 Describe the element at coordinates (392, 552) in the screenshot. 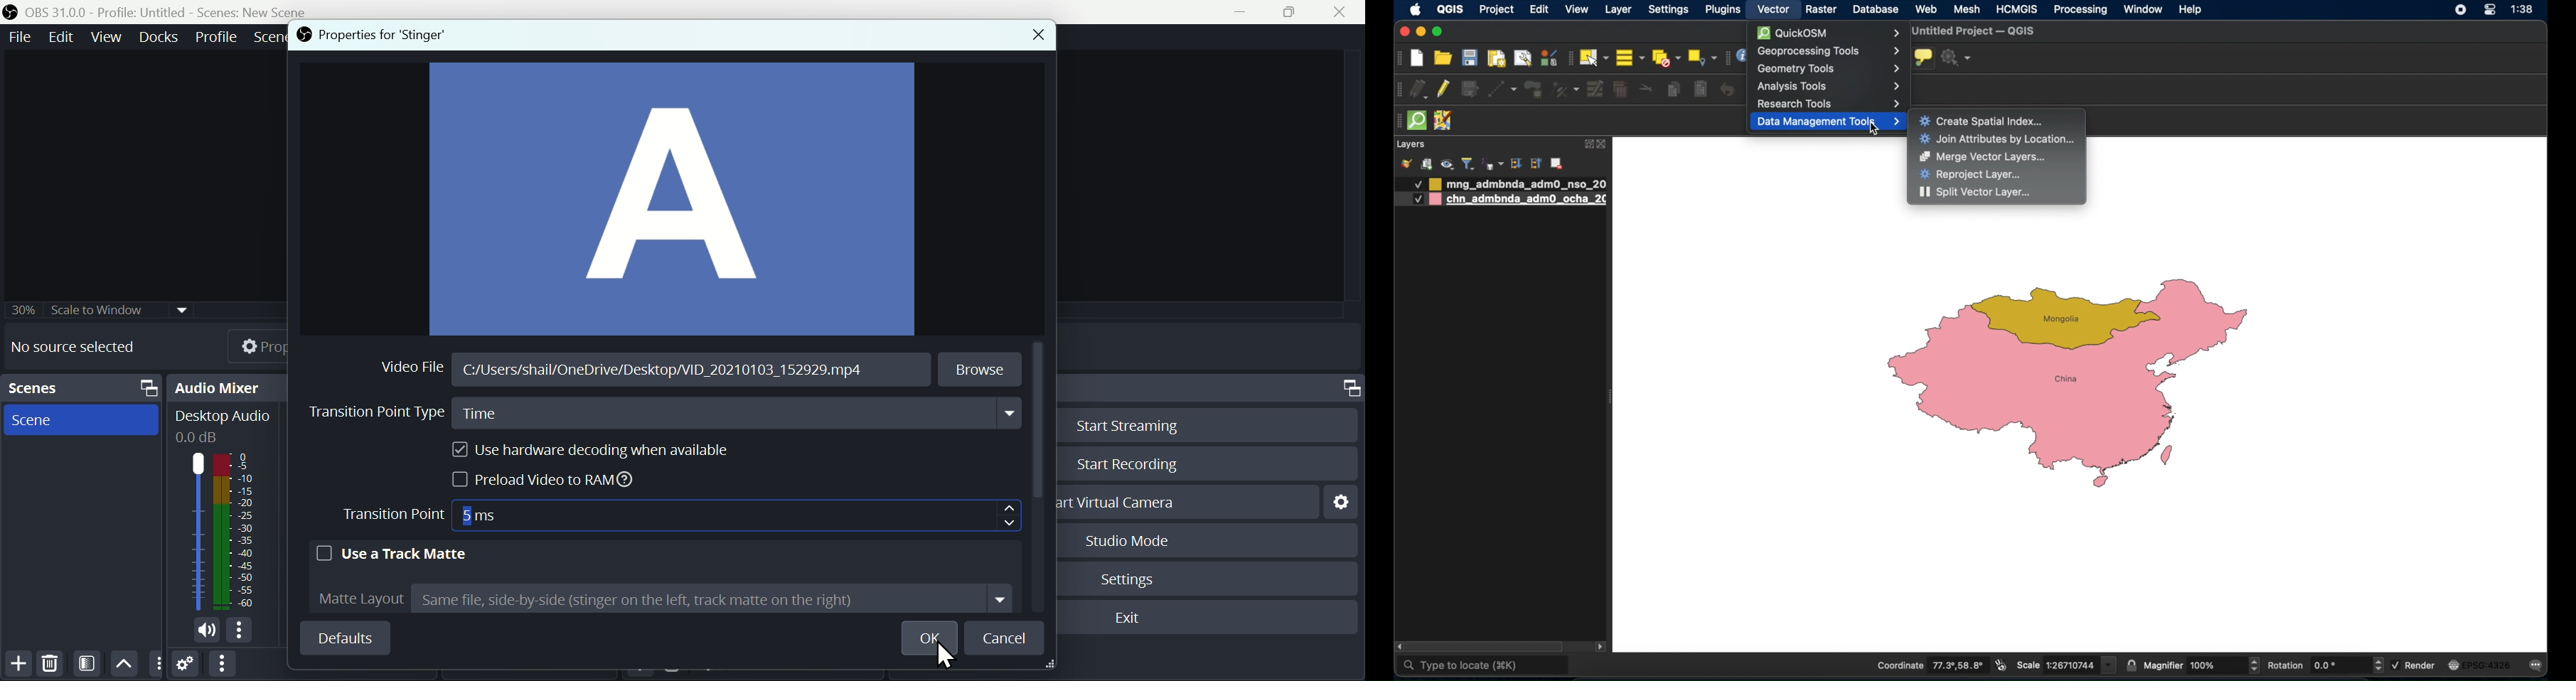

I see `Use a track matte` at that location.